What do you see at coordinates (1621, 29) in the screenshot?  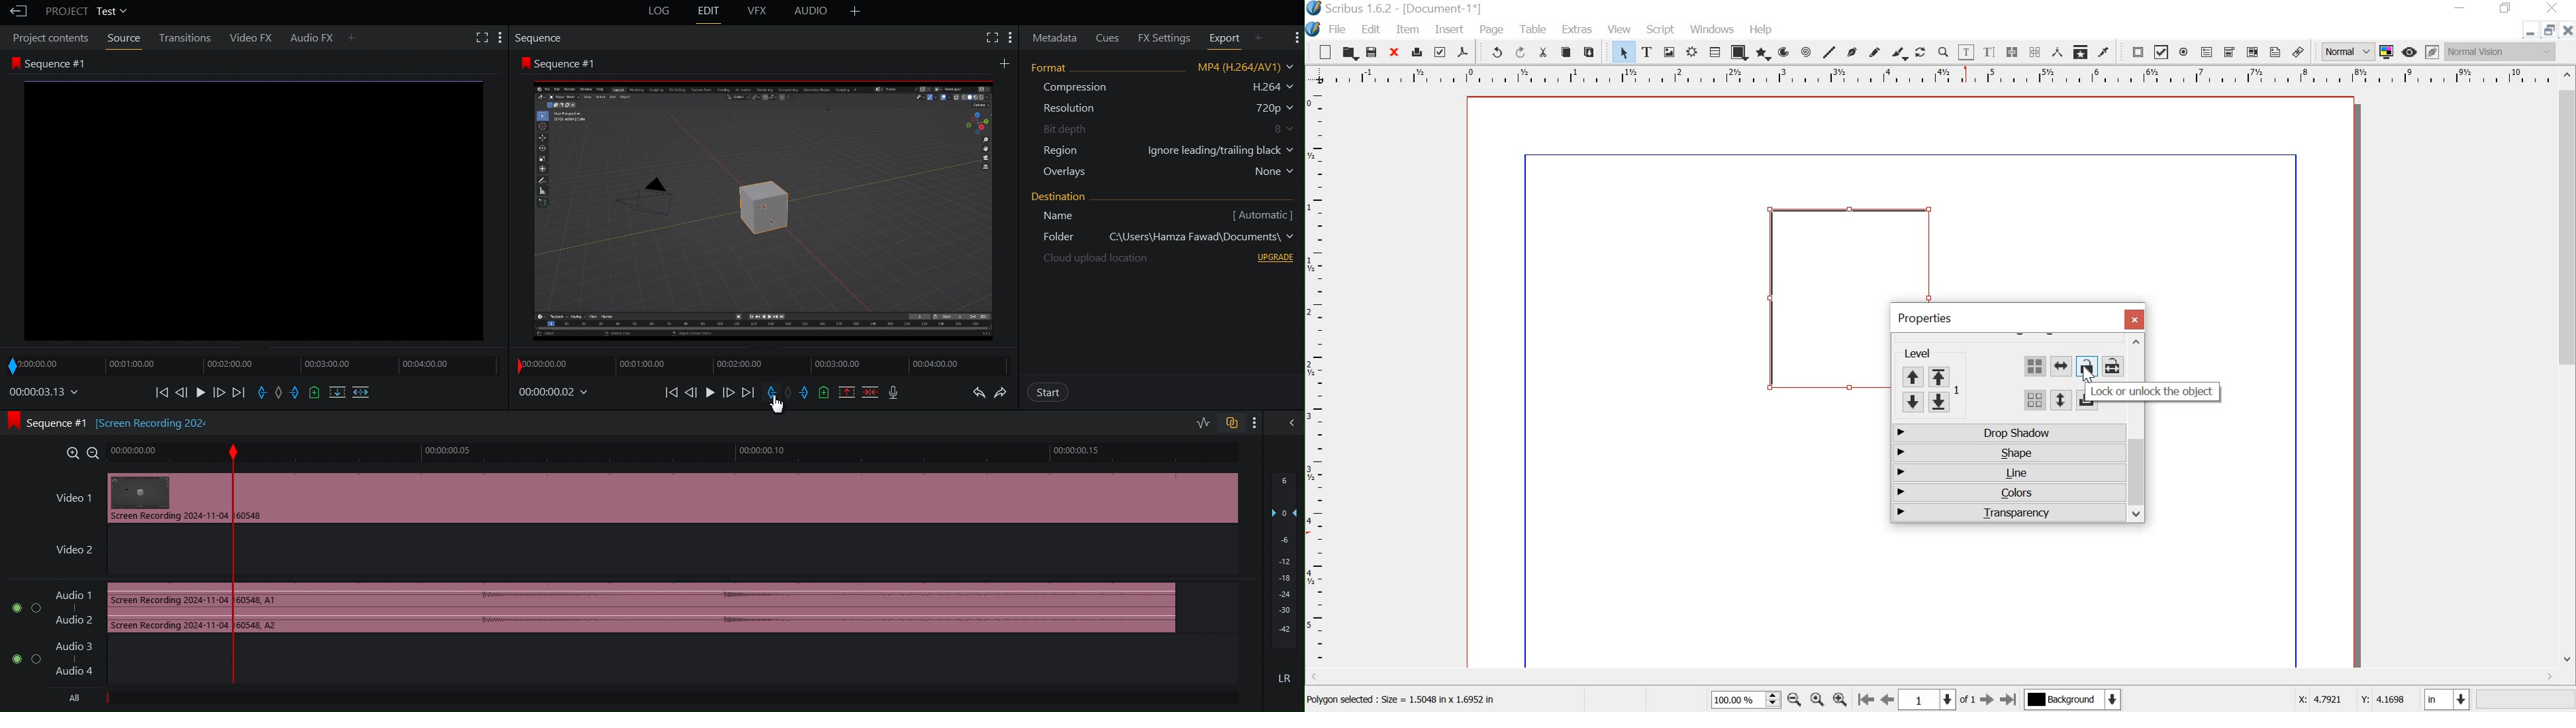 I see `view` at bounding box center [1621, 29].